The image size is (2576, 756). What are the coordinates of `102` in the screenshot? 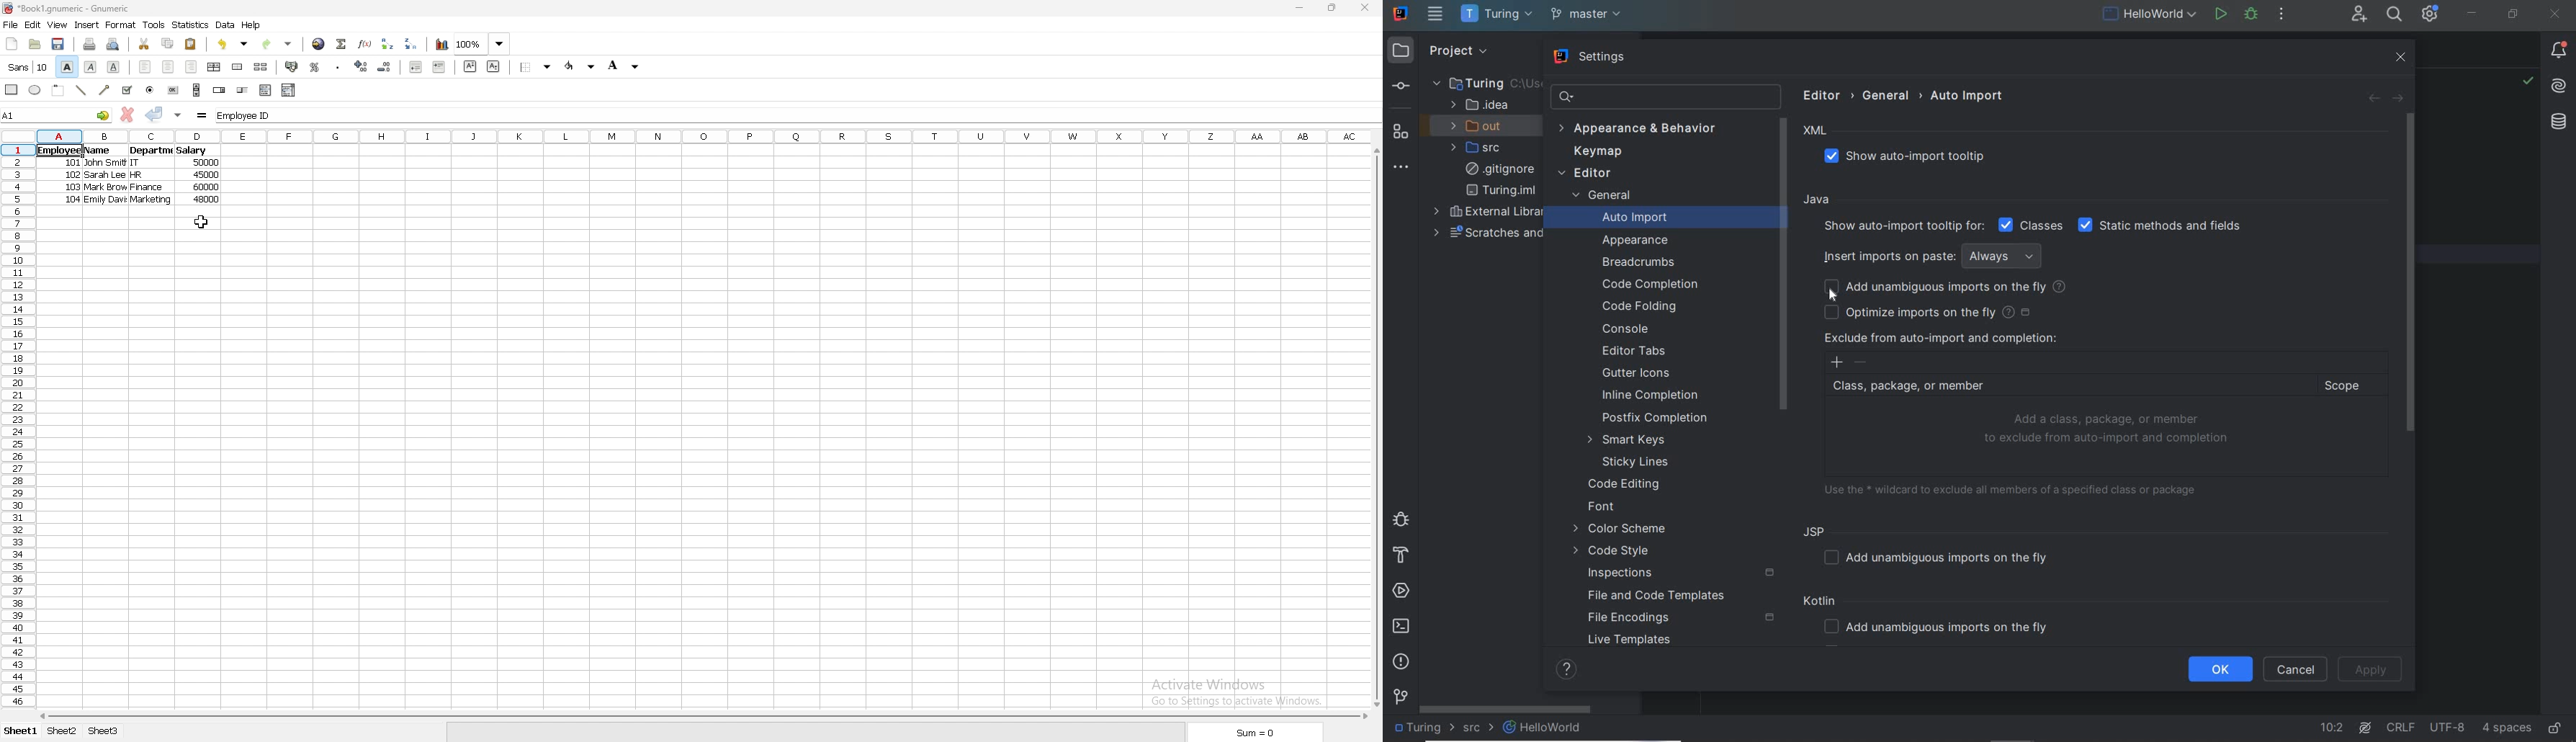 It's located at (69, 176).